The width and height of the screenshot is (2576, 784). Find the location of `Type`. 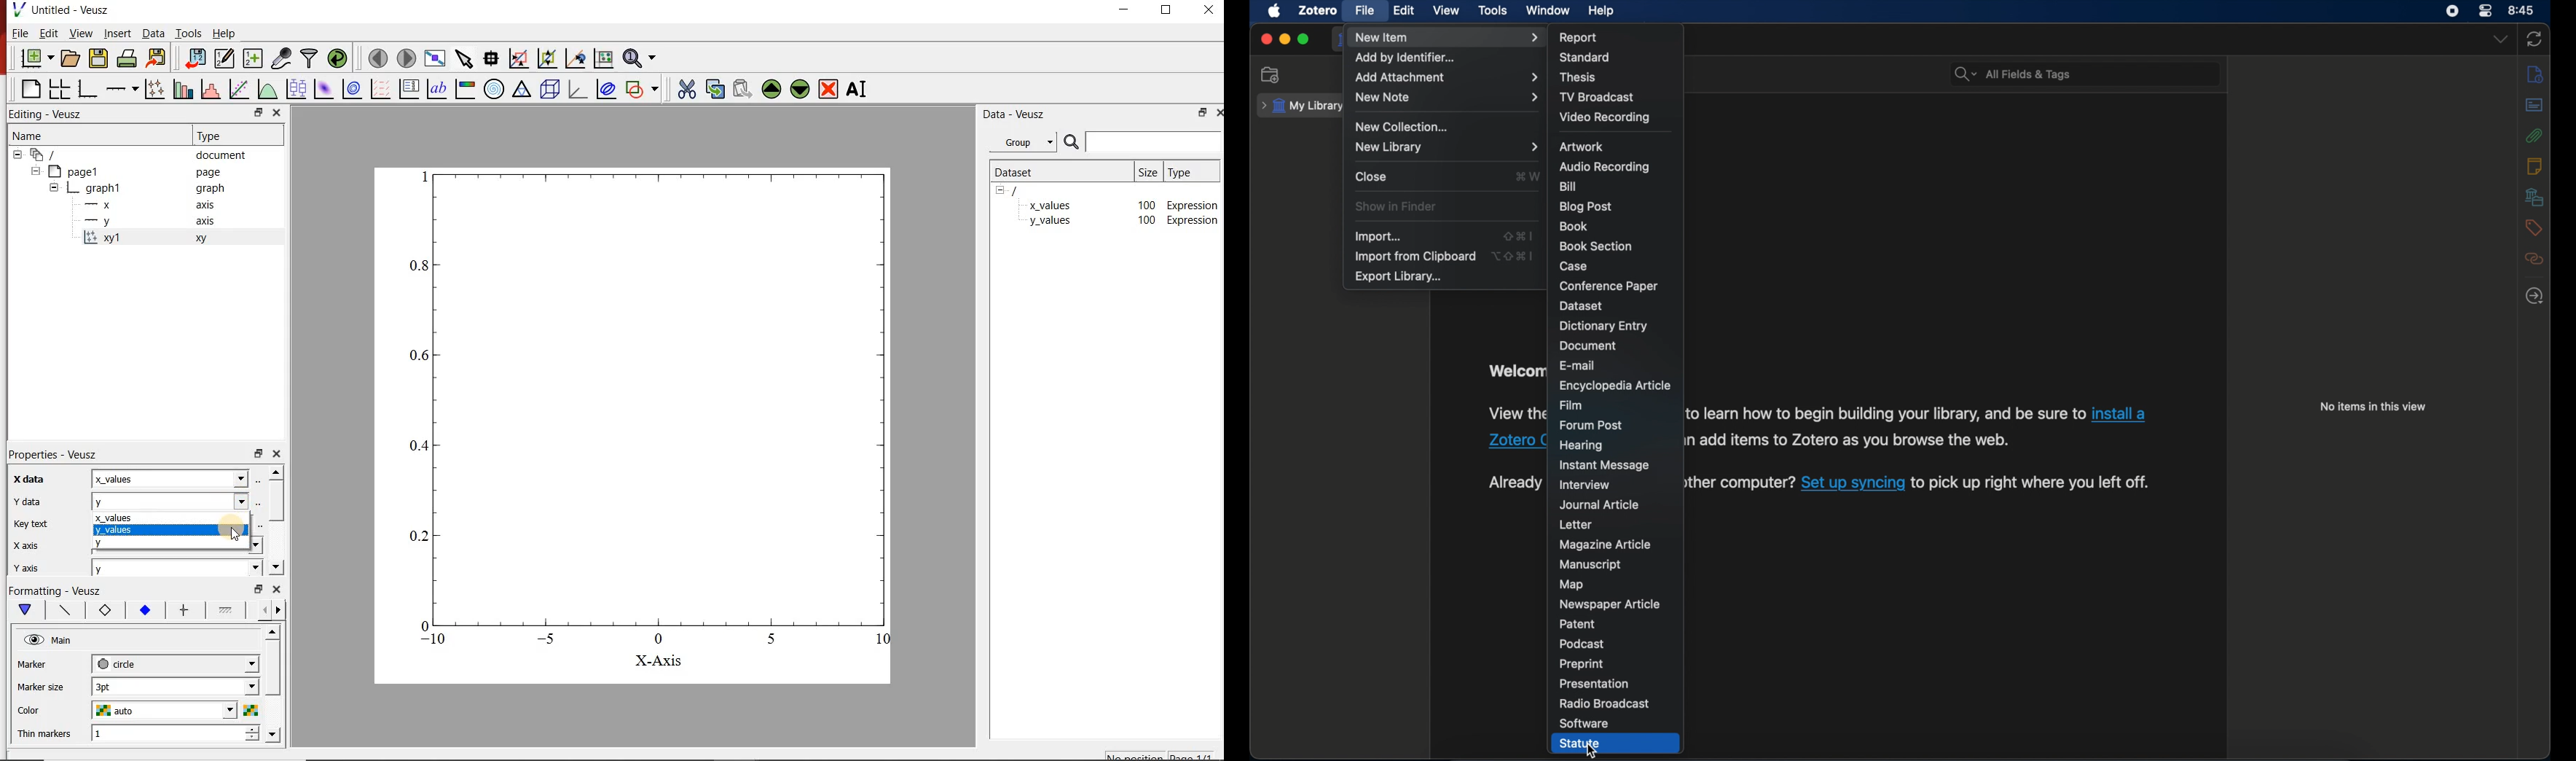

Type is located at coordinates (219, 136).